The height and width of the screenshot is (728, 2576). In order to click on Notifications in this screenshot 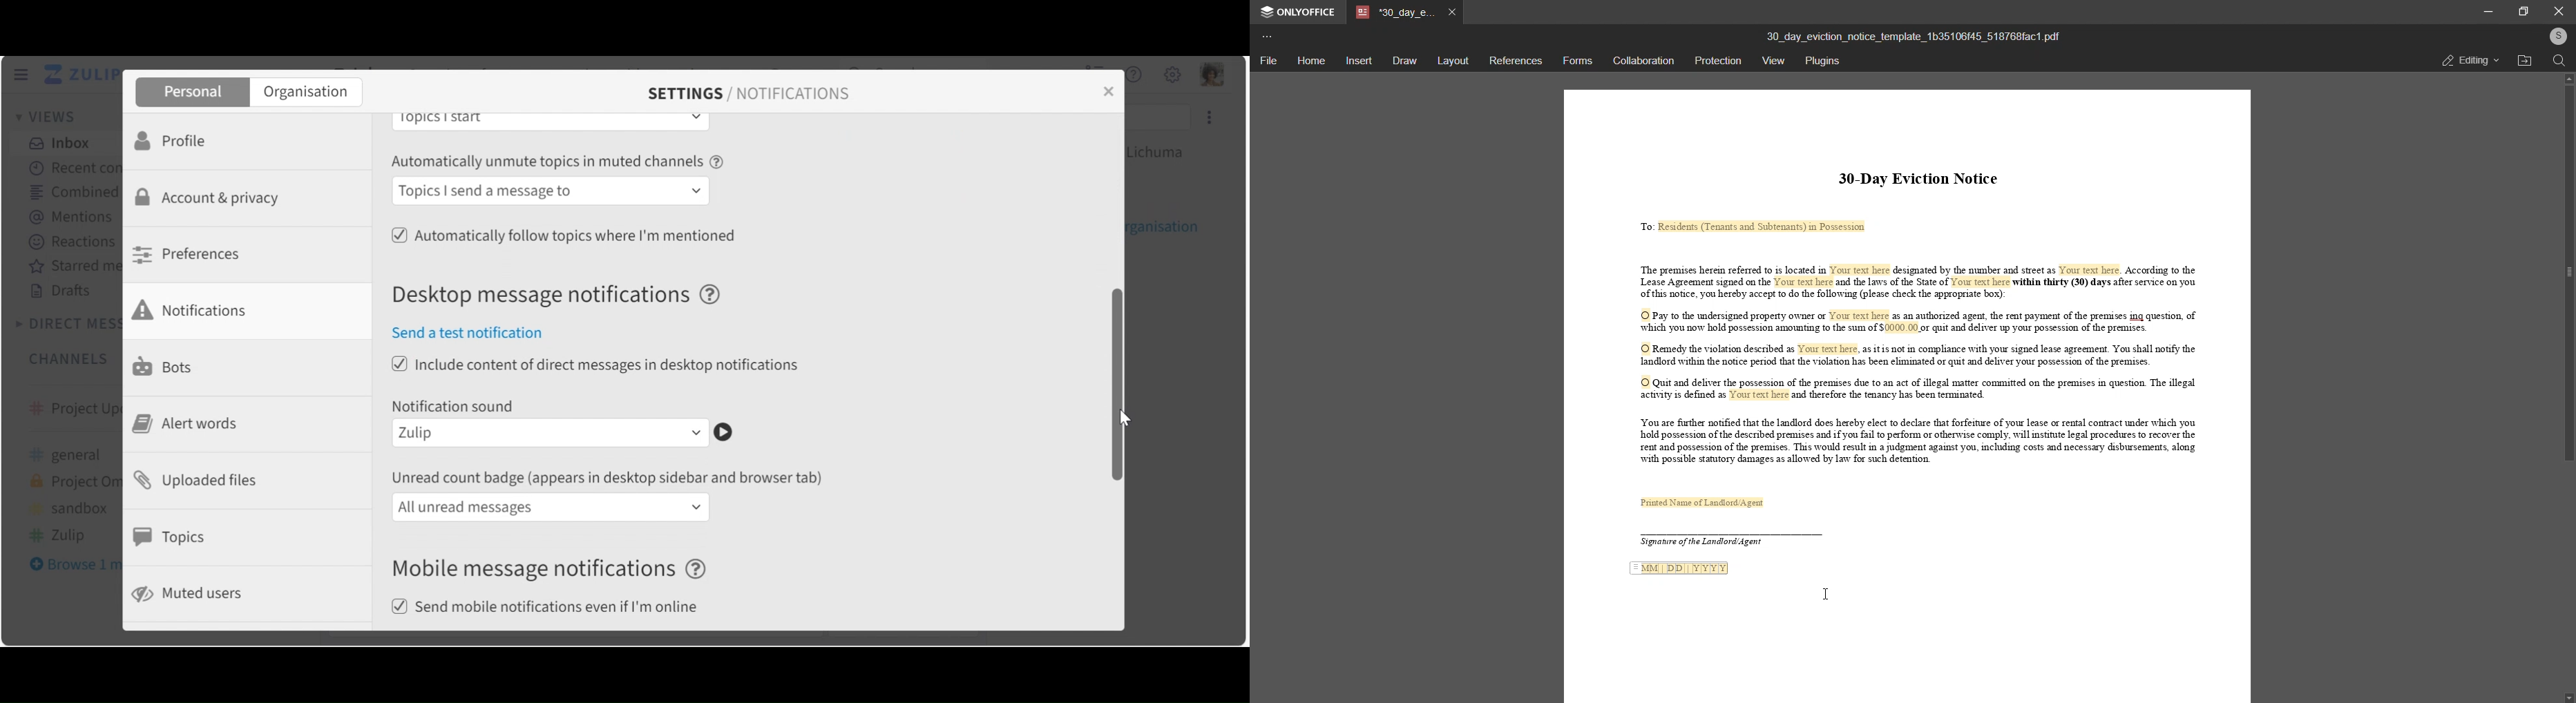, I will do `click(199, 310)`.